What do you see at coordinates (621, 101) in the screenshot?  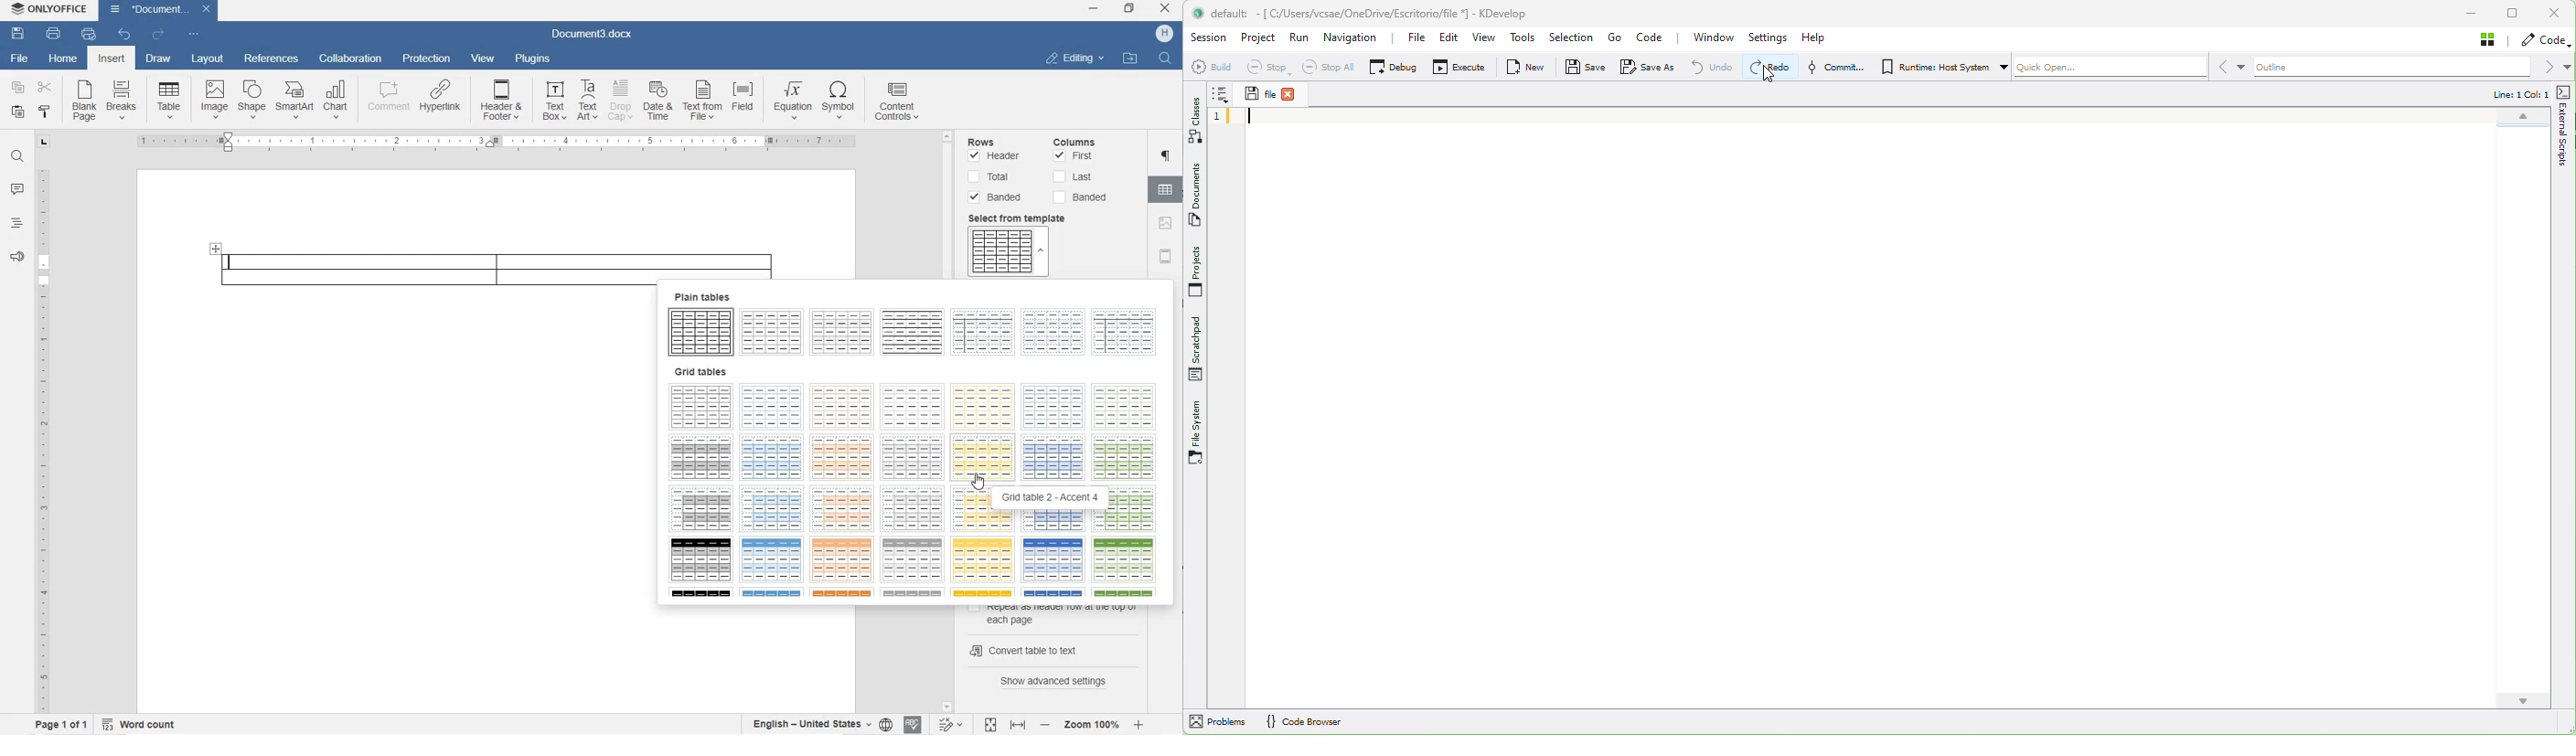 I see `Drop Cap` at bounding box center [621, 101].